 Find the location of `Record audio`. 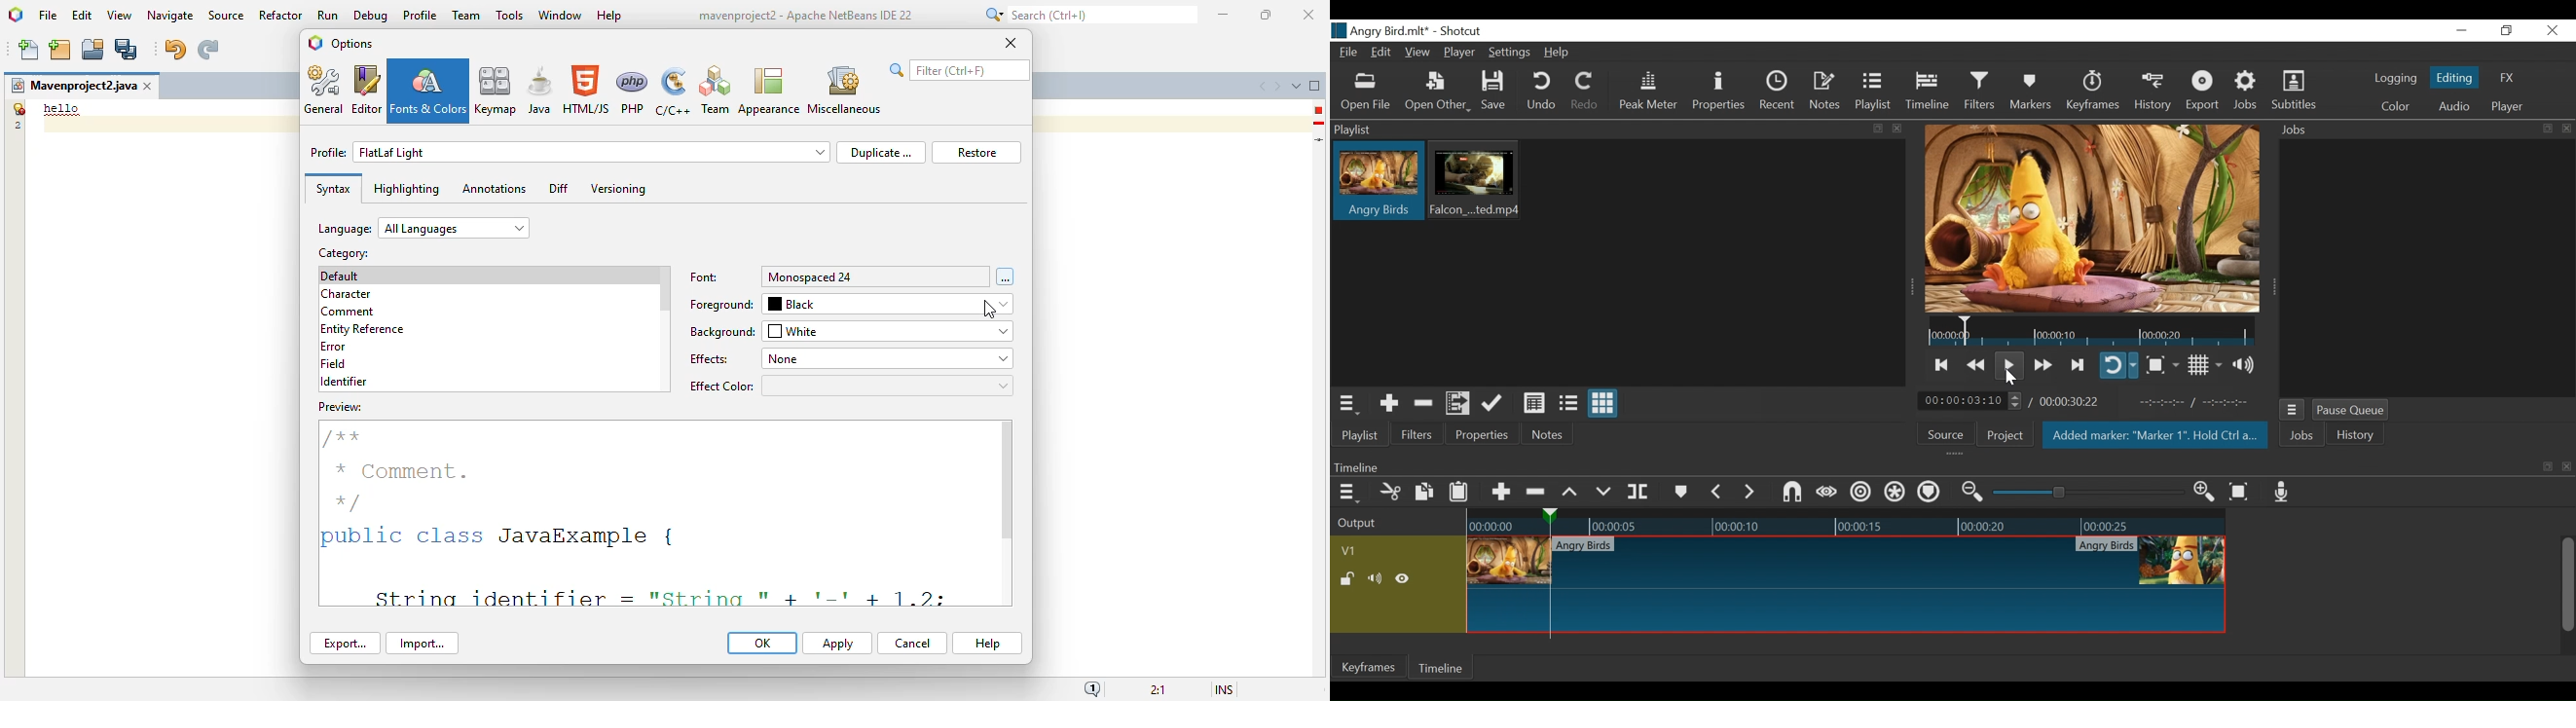

Record audio is located at coordinates (2282, 493).